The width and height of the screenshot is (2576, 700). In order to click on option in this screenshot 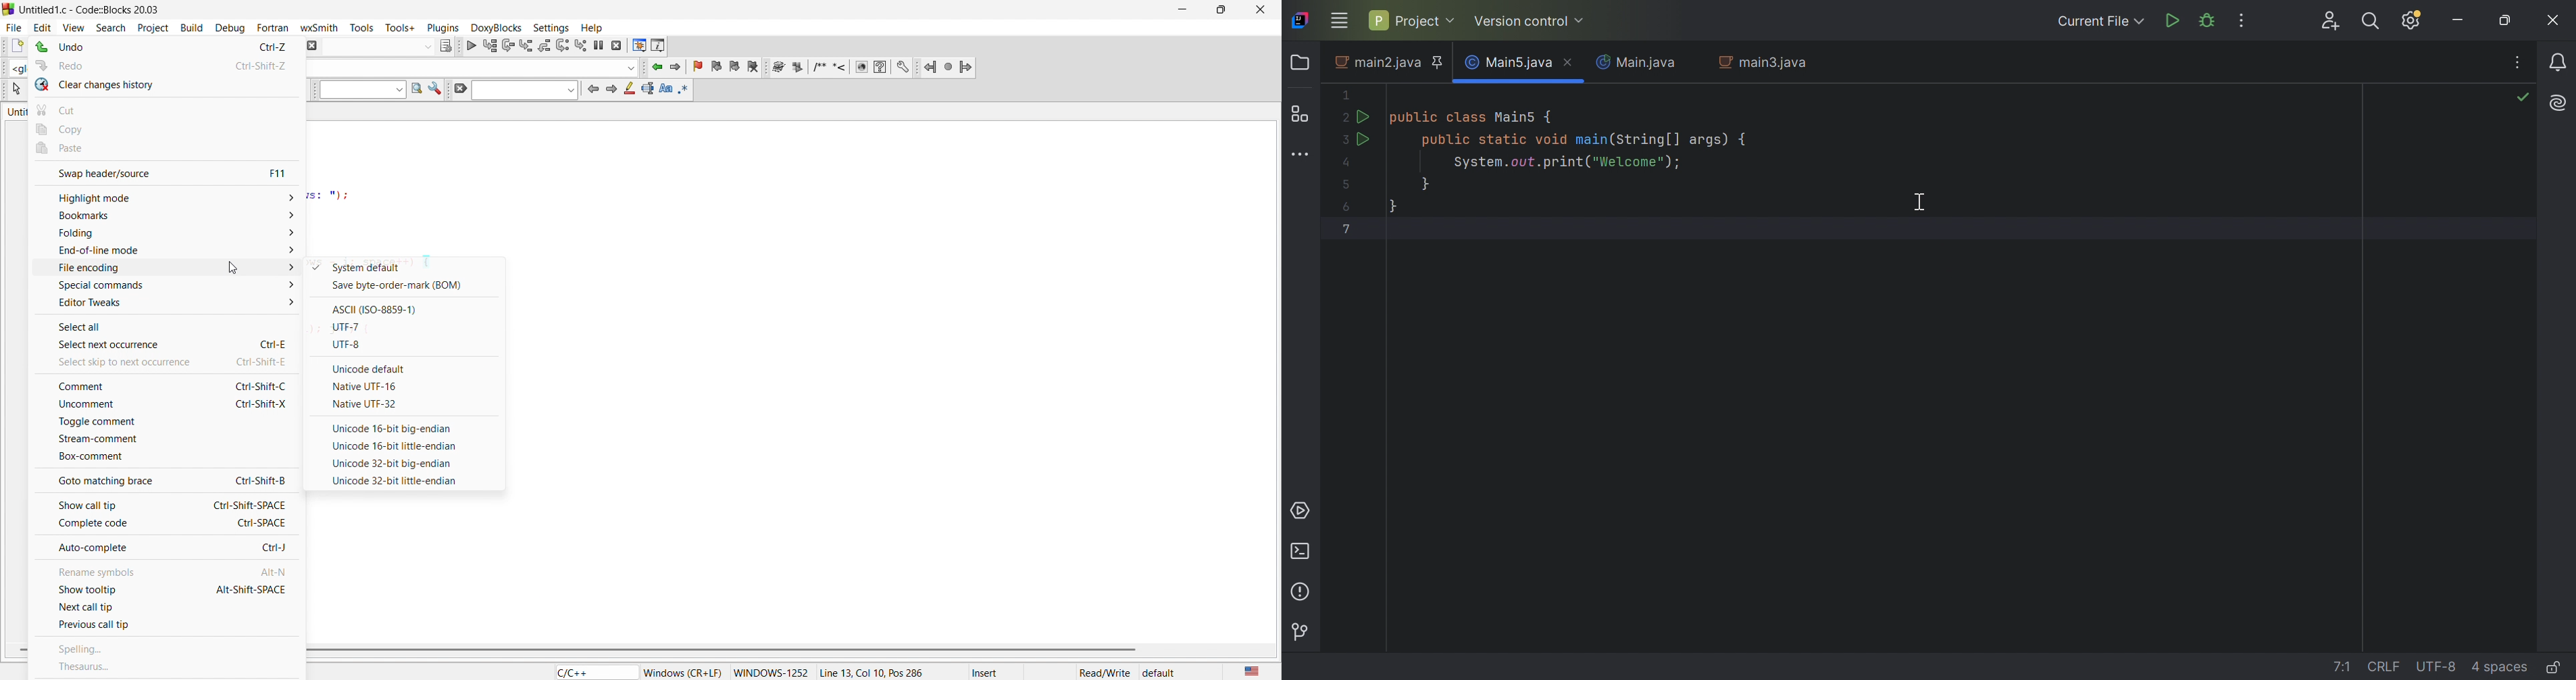, I will do `click(410, 425)`.